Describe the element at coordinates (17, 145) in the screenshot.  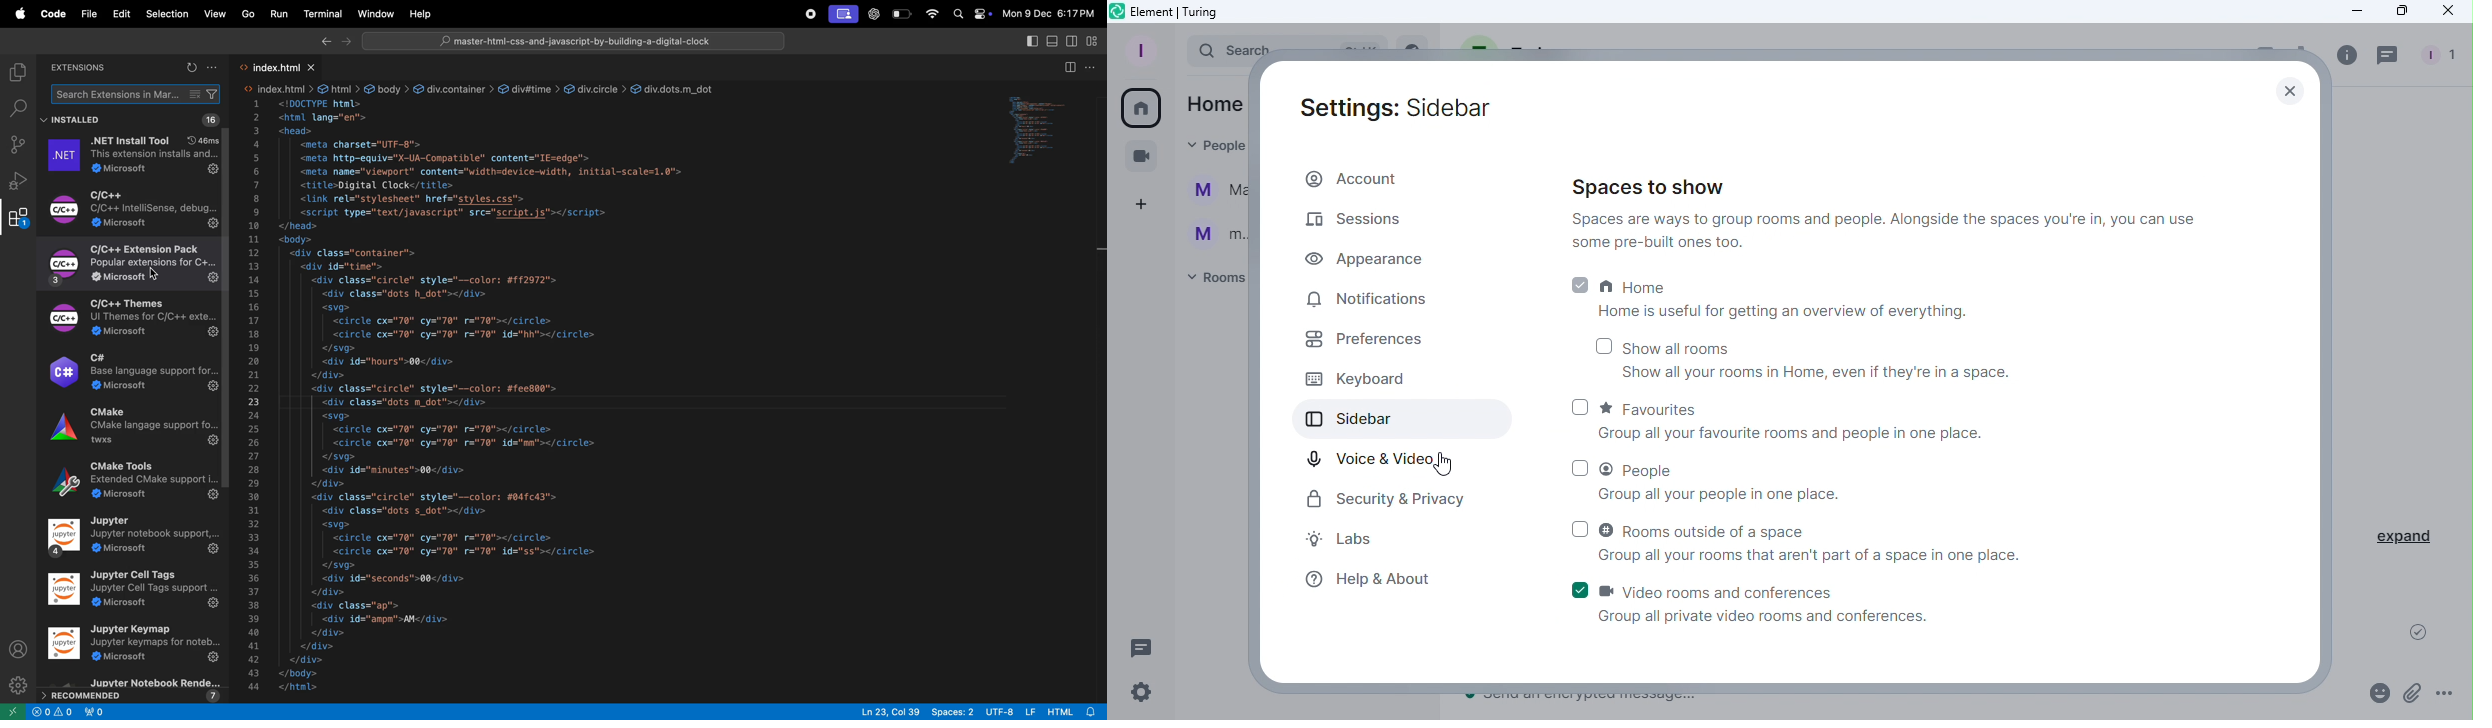
I see `source control` at that location.